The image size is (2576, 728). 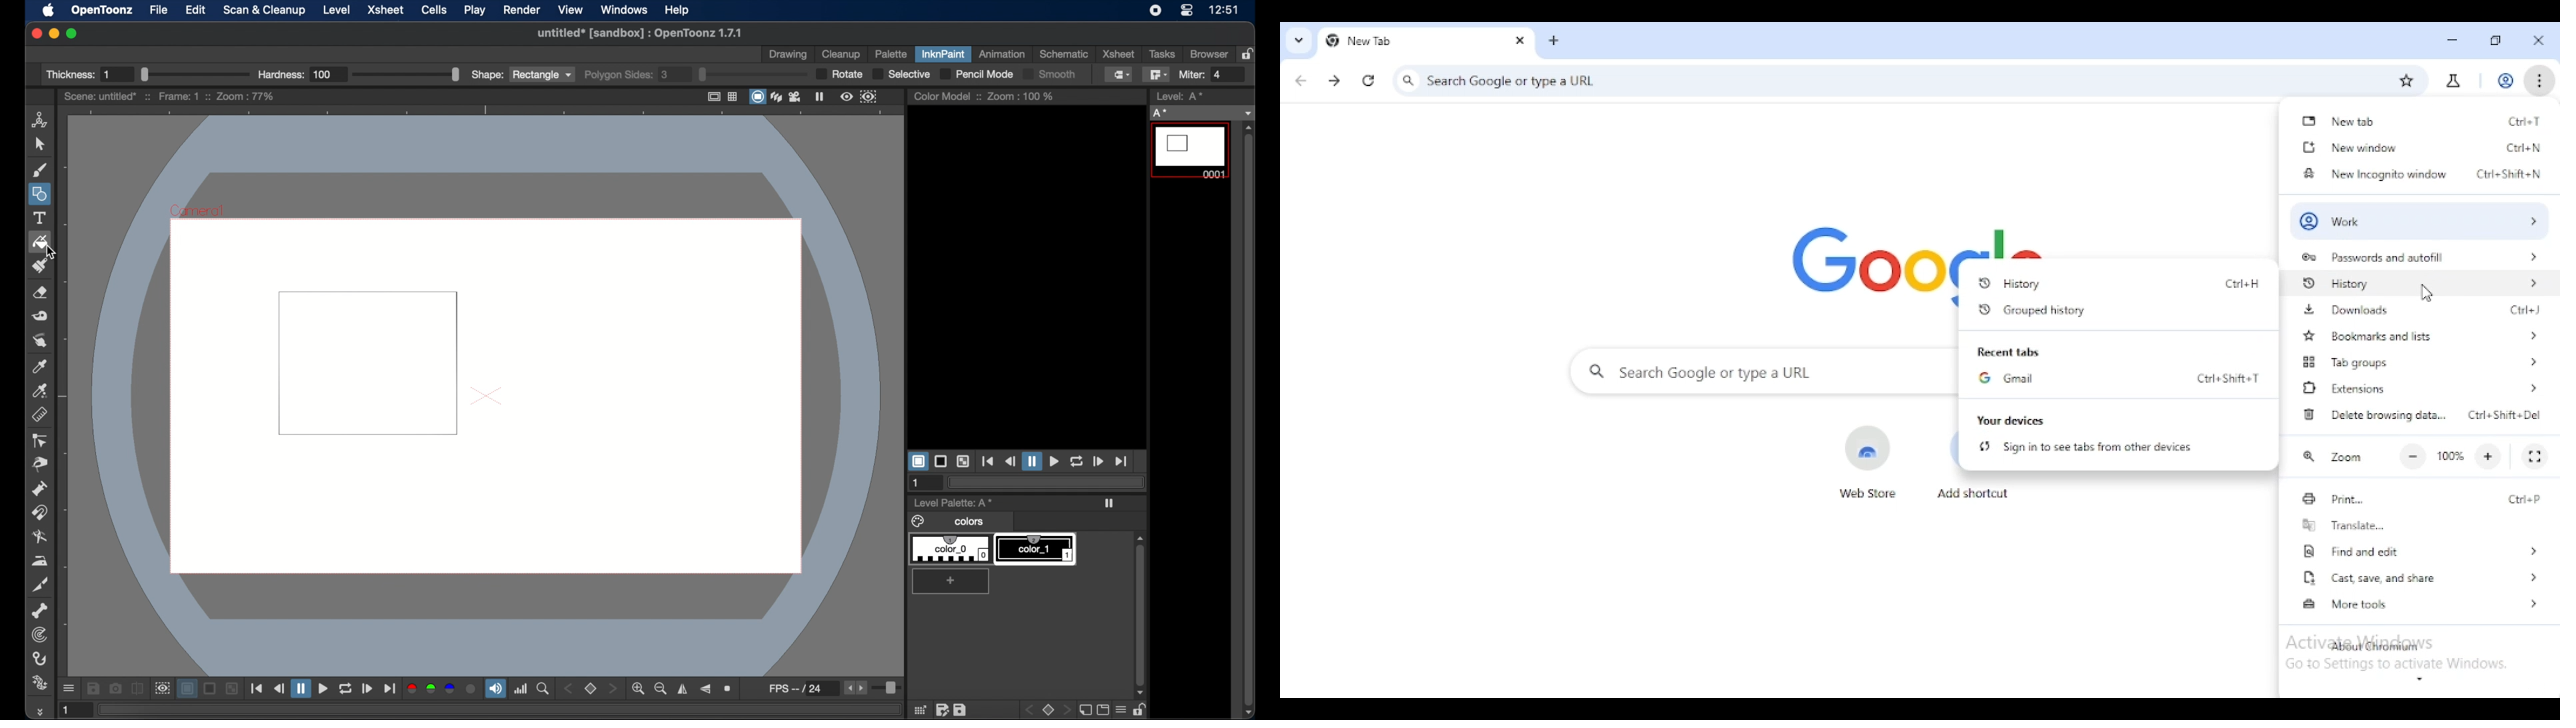 What do you see at coordinates (2242, 283) in the screenshot?
I see `shortcut for history` at bounding box center [2242, 283].